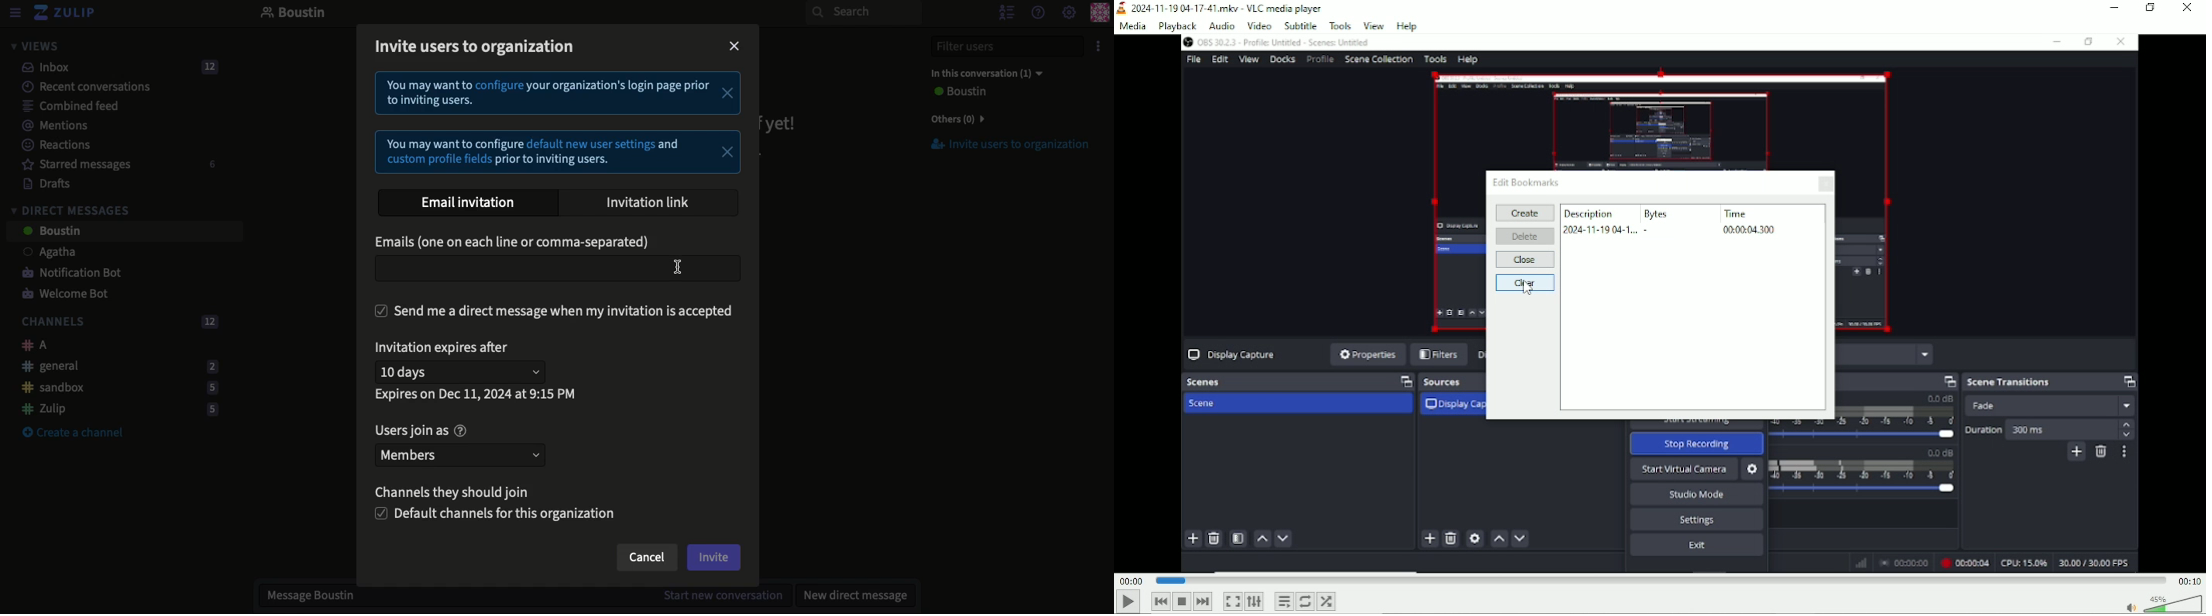 This screenshot has width=2212, height=616. I want to click on Channels, so click(116, 323).